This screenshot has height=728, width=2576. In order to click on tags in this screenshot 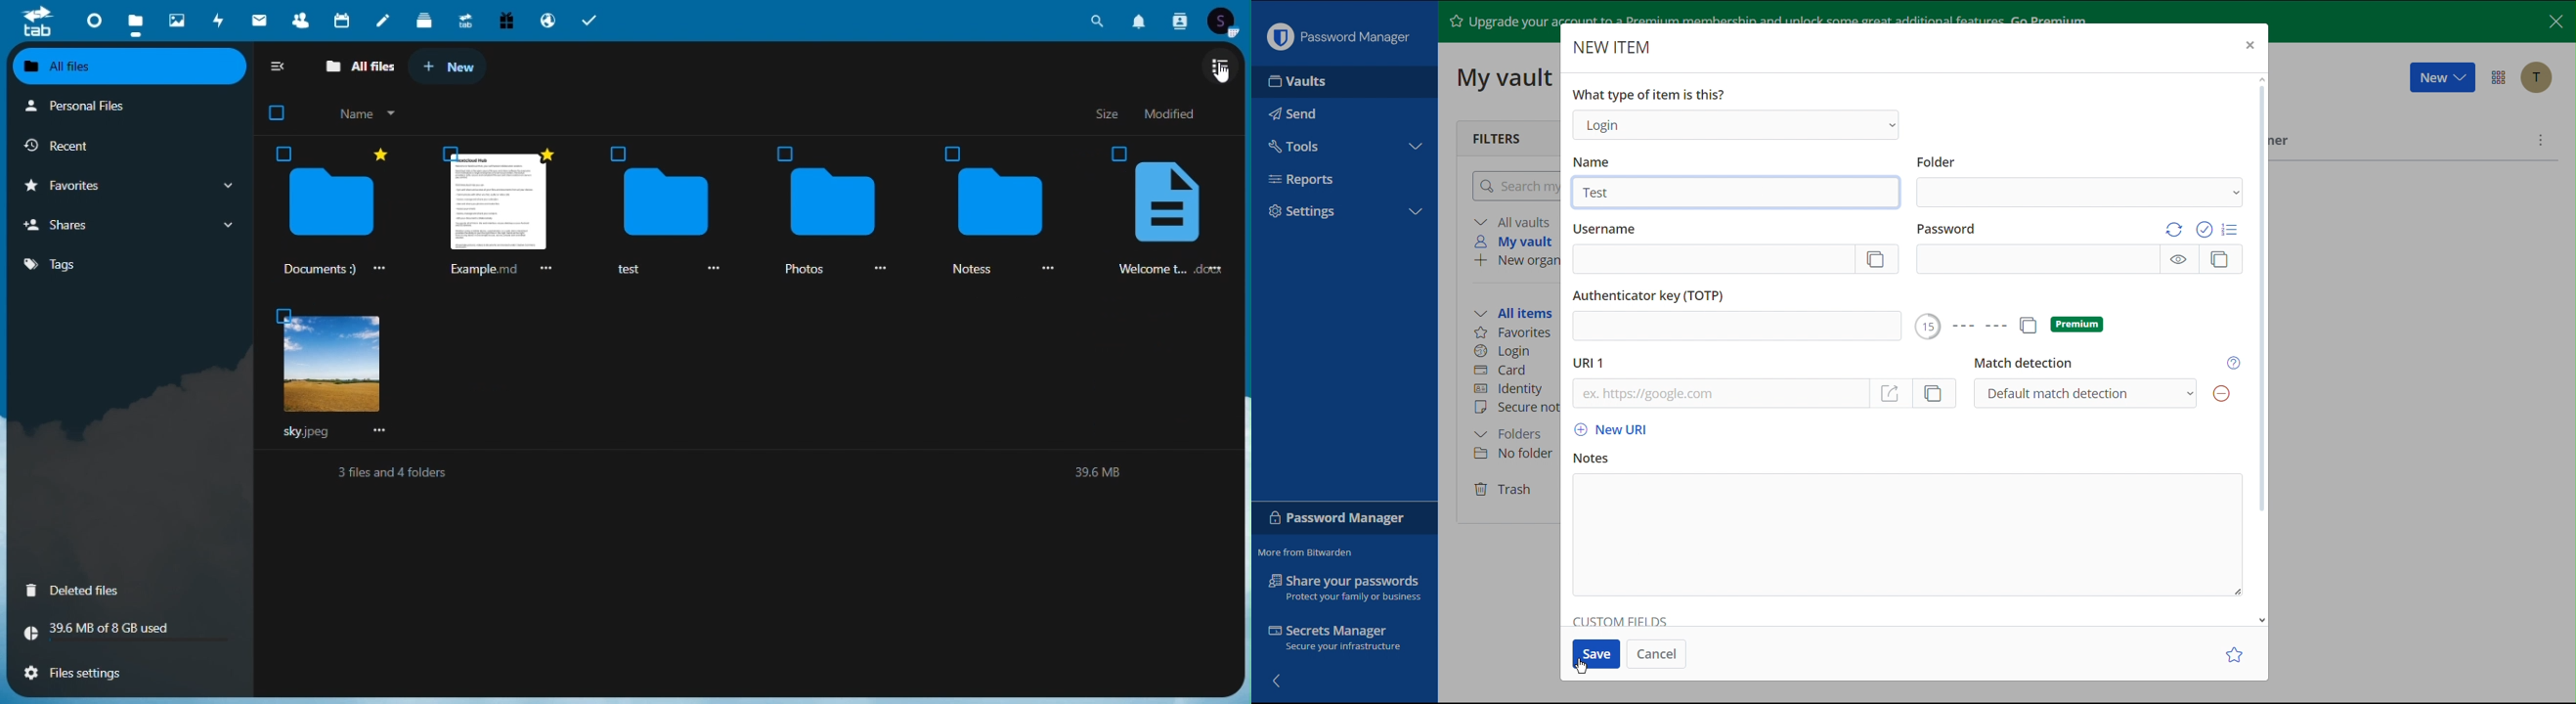, I will do `click(127, 265)`.